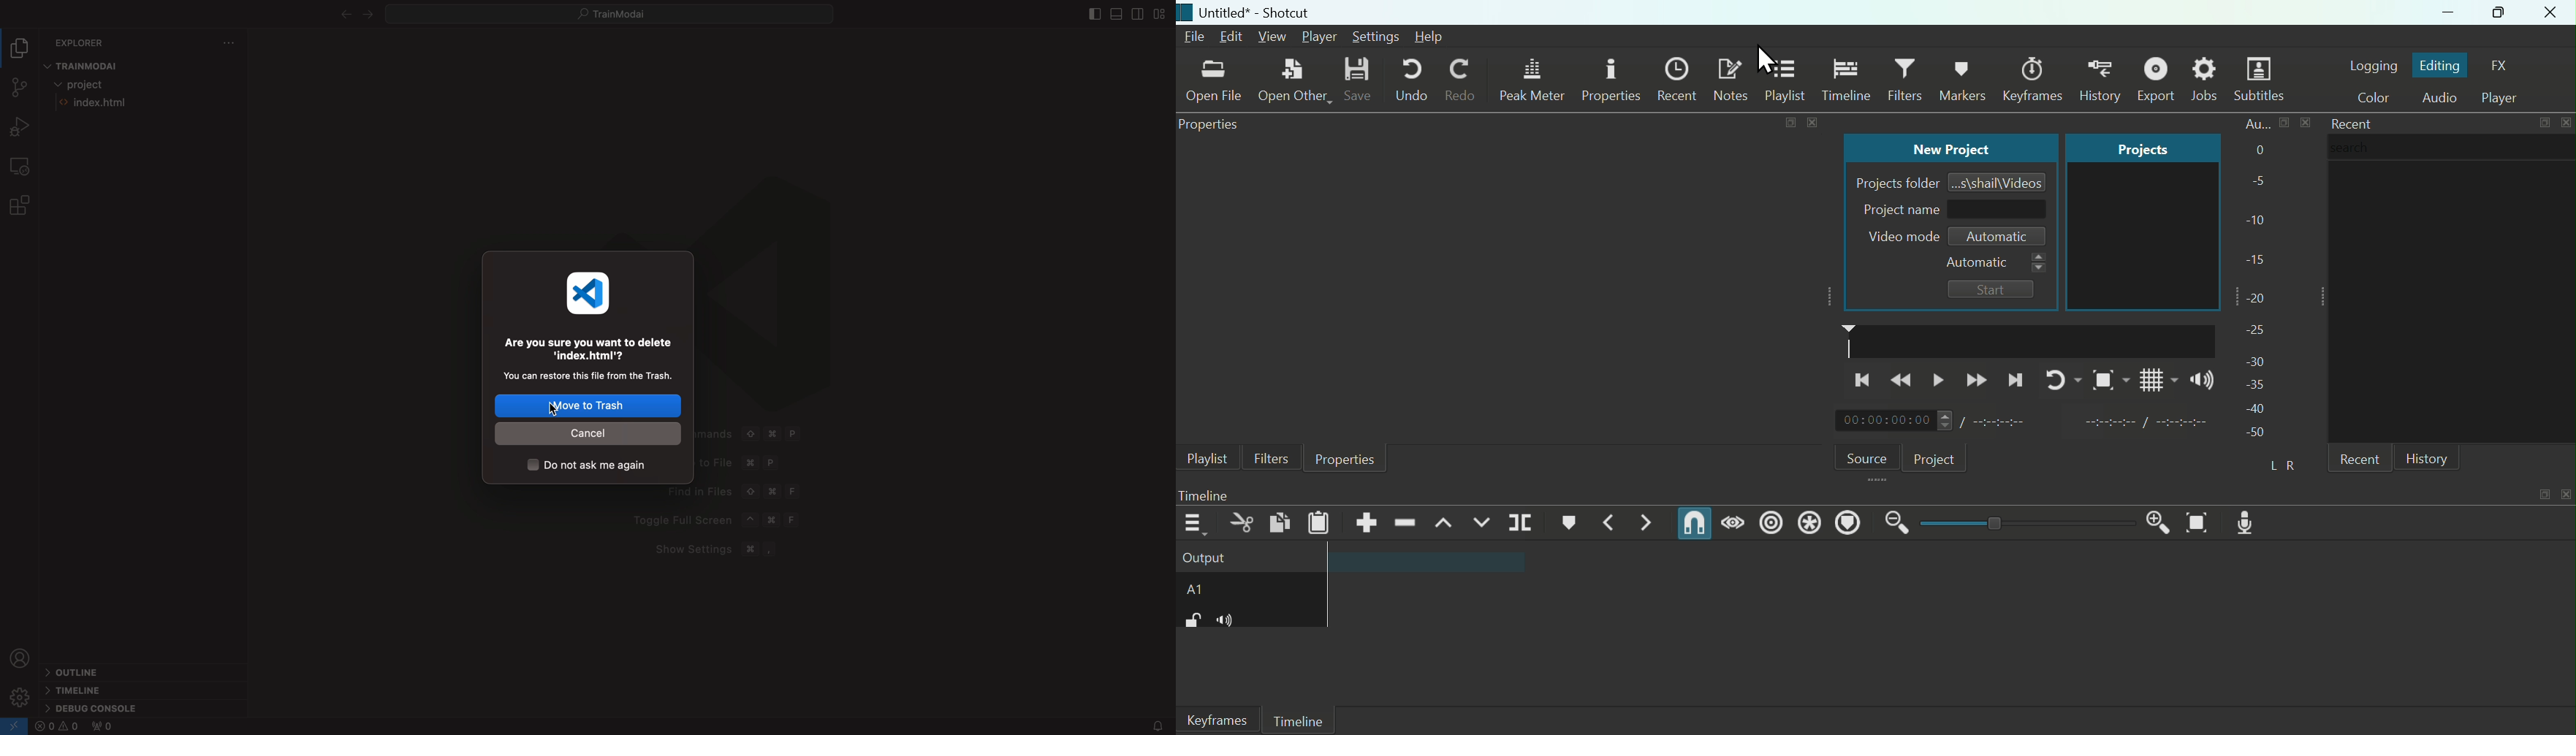  Describe the element at coordinates (2358, 458) in the screenshot. I see `recent` at that location.